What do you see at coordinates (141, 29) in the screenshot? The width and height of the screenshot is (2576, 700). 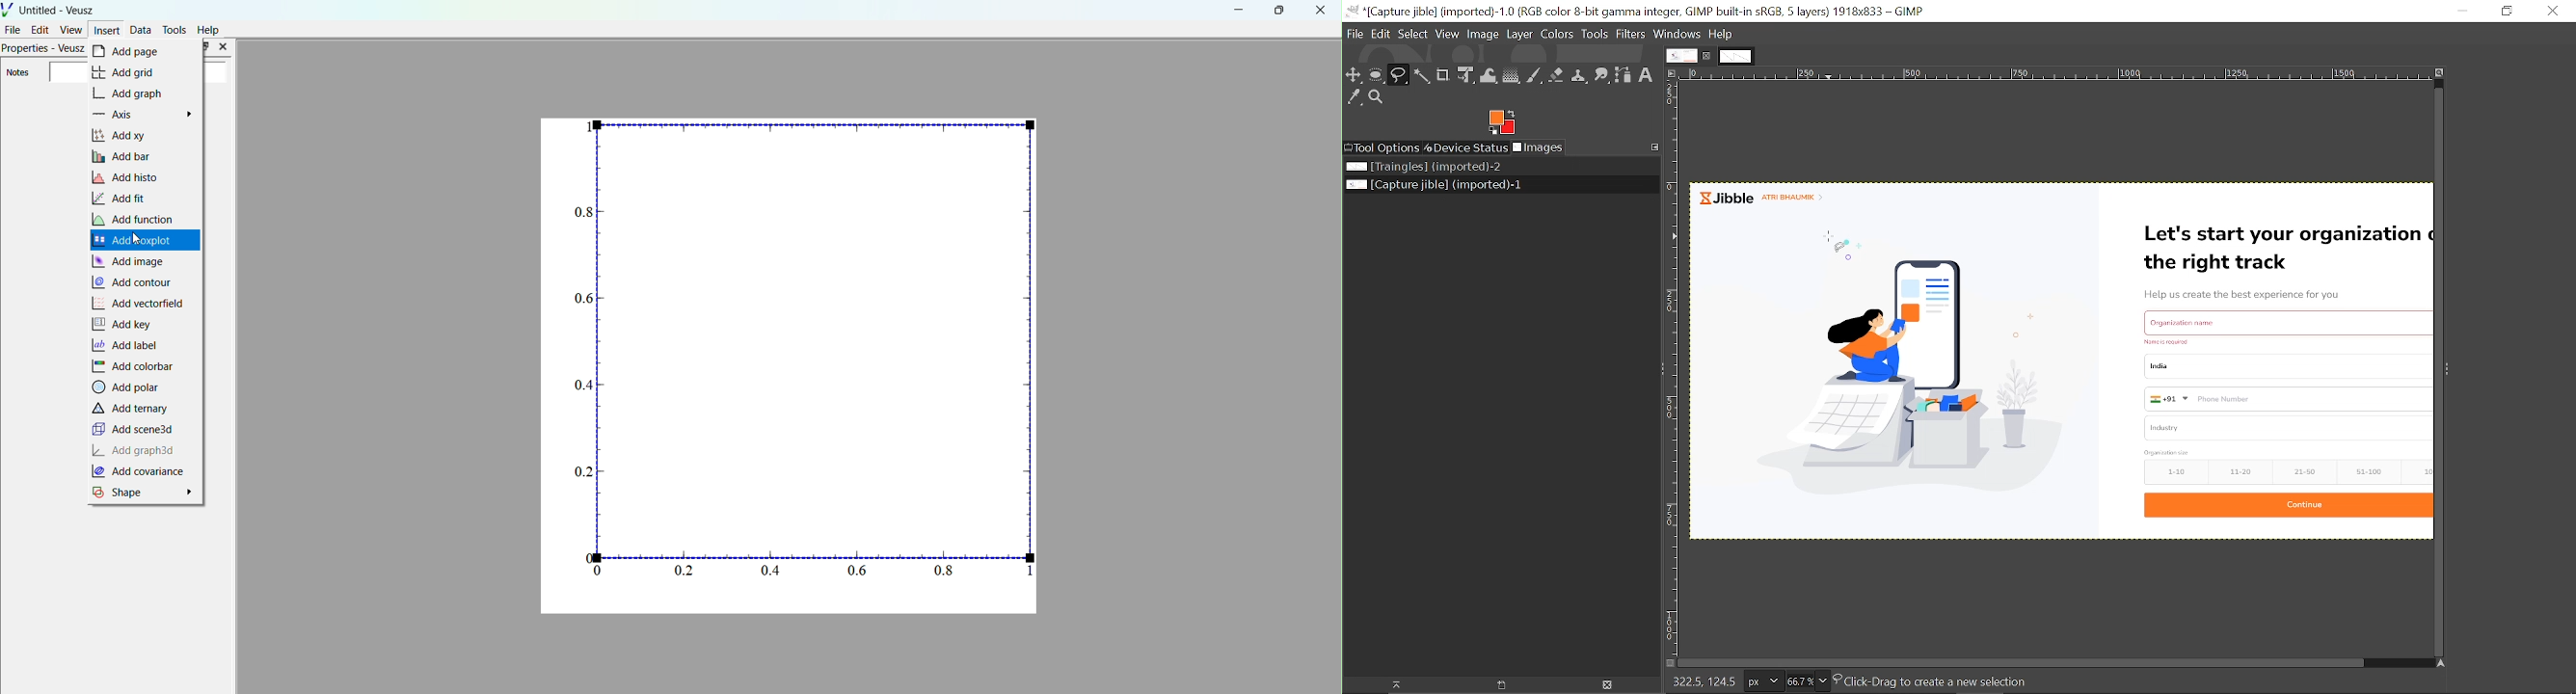 I see `Data` at bounding box center [141, 29].